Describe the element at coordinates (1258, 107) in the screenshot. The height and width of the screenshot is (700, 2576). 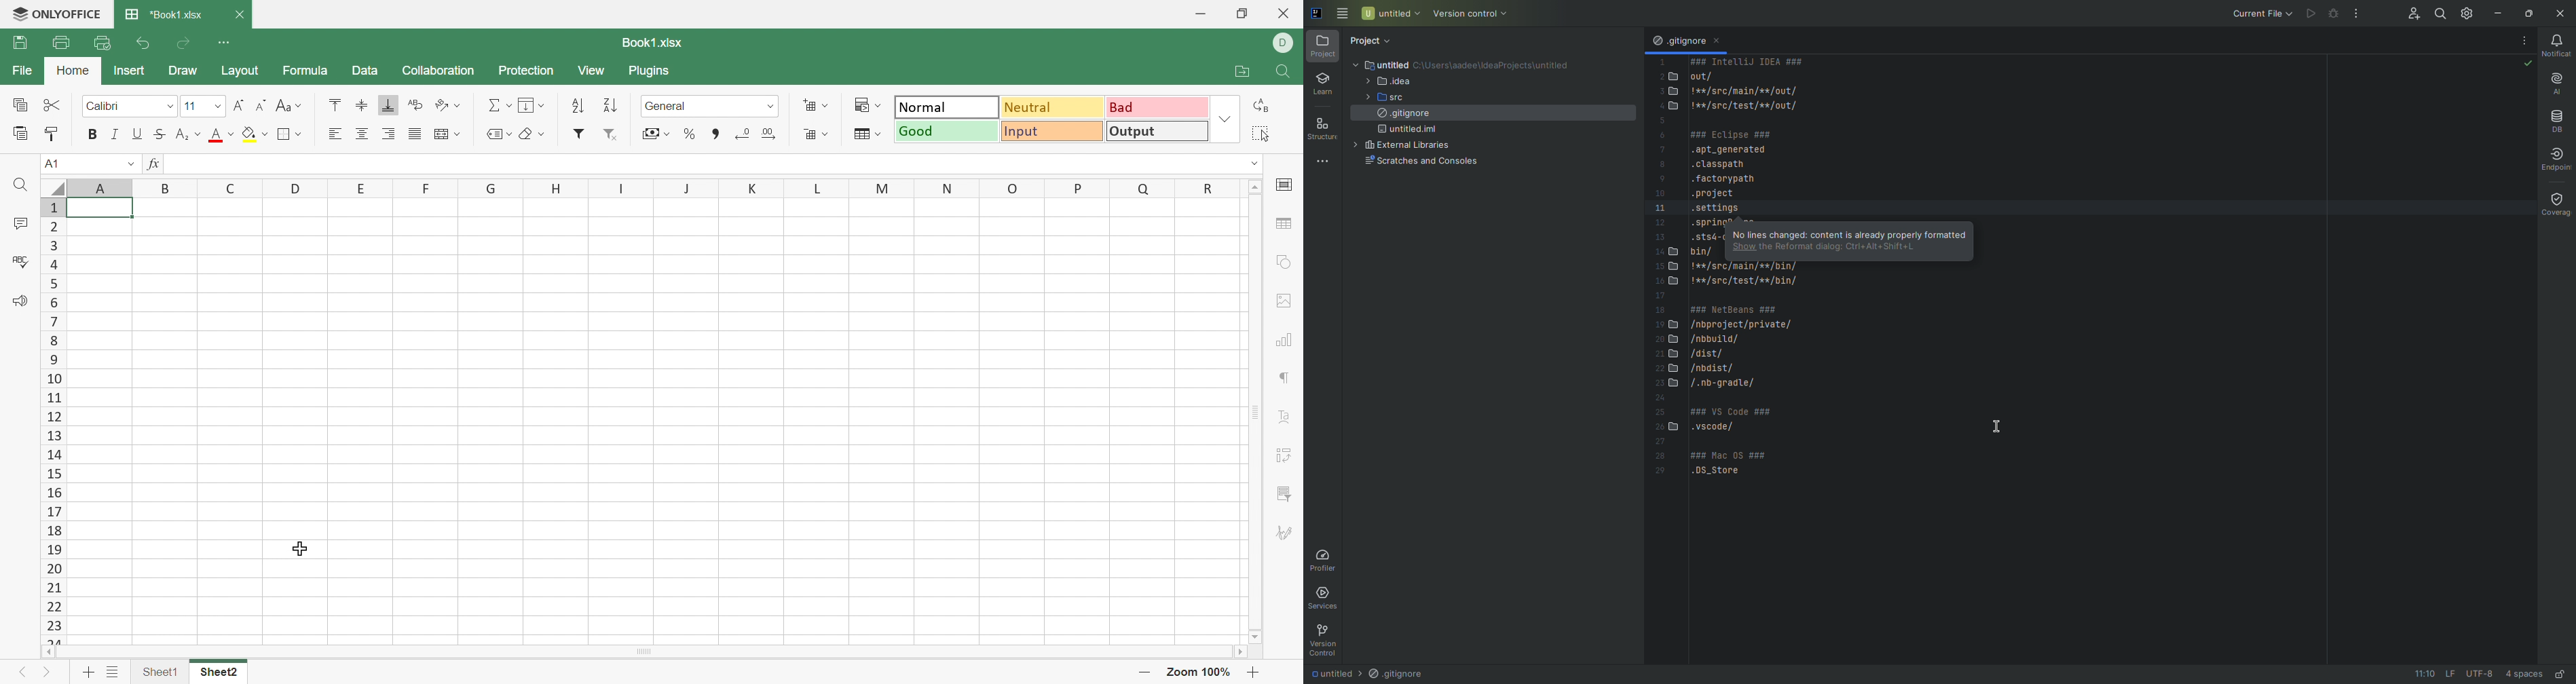
I see `Replace` at that location.